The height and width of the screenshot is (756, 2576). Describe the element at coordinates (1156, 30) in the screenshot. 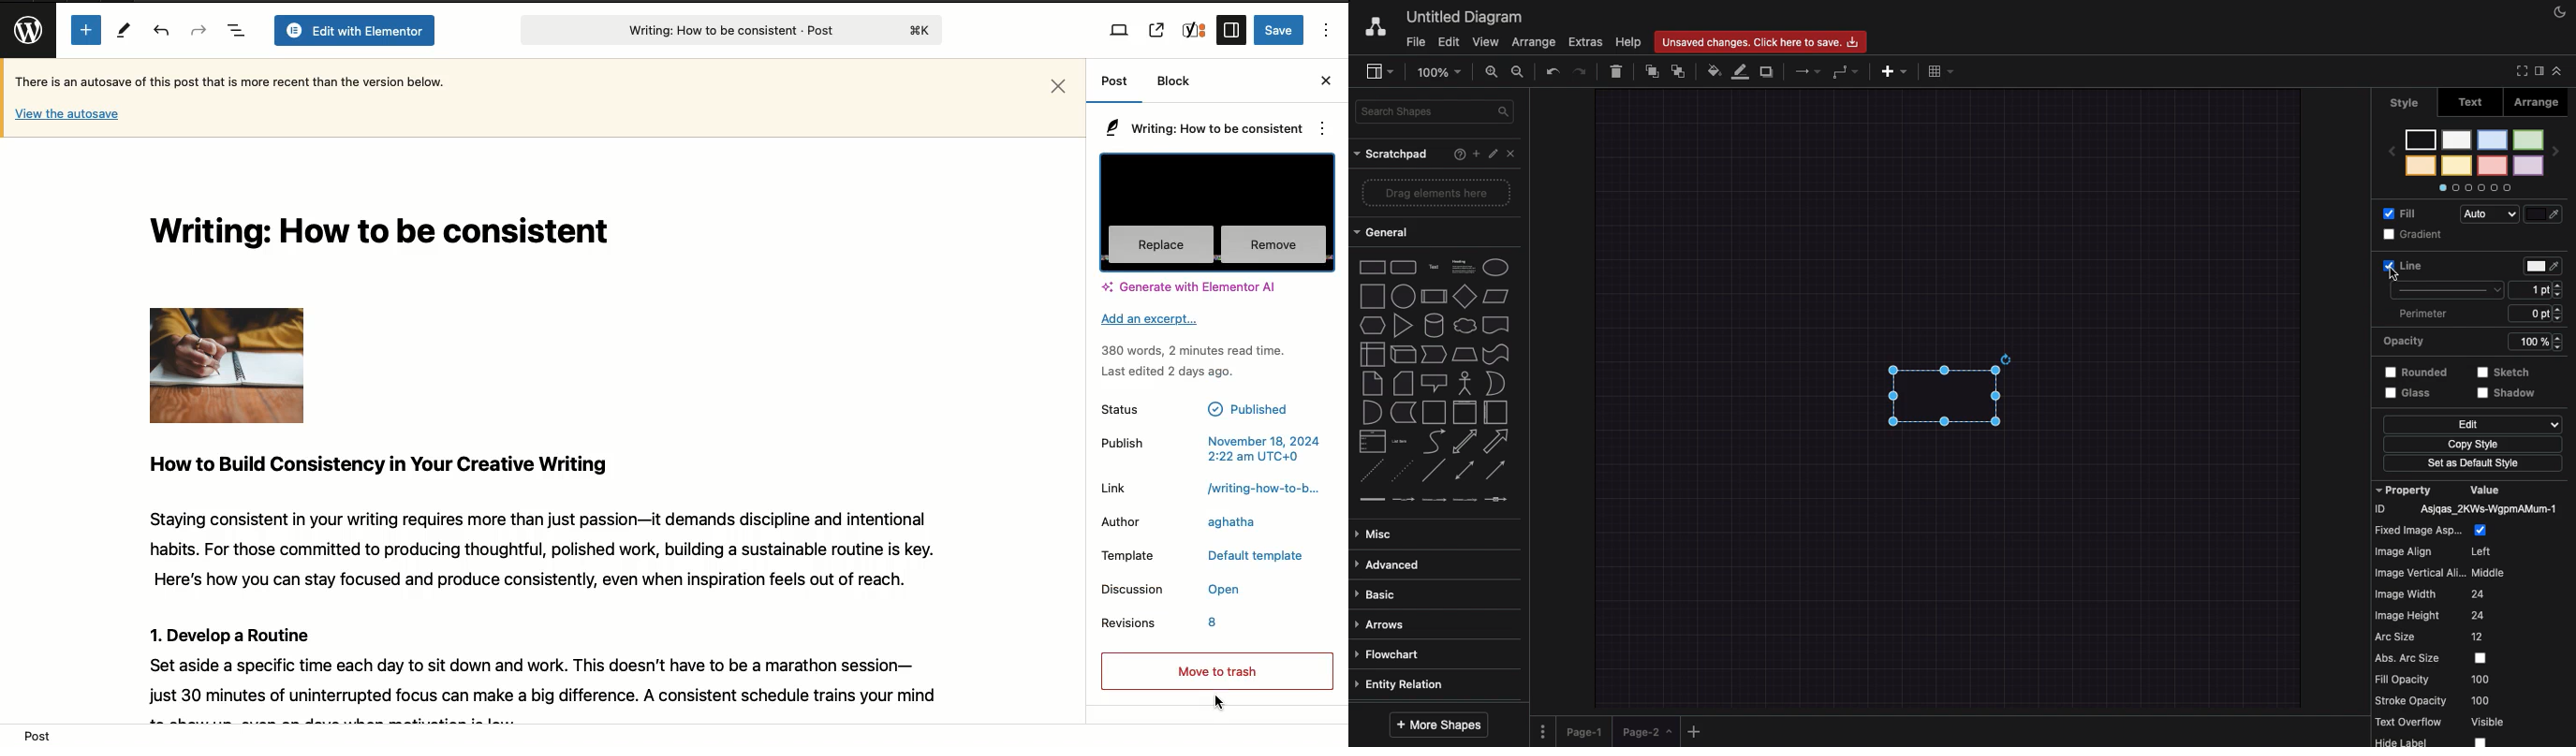

I see `View post` at that location.